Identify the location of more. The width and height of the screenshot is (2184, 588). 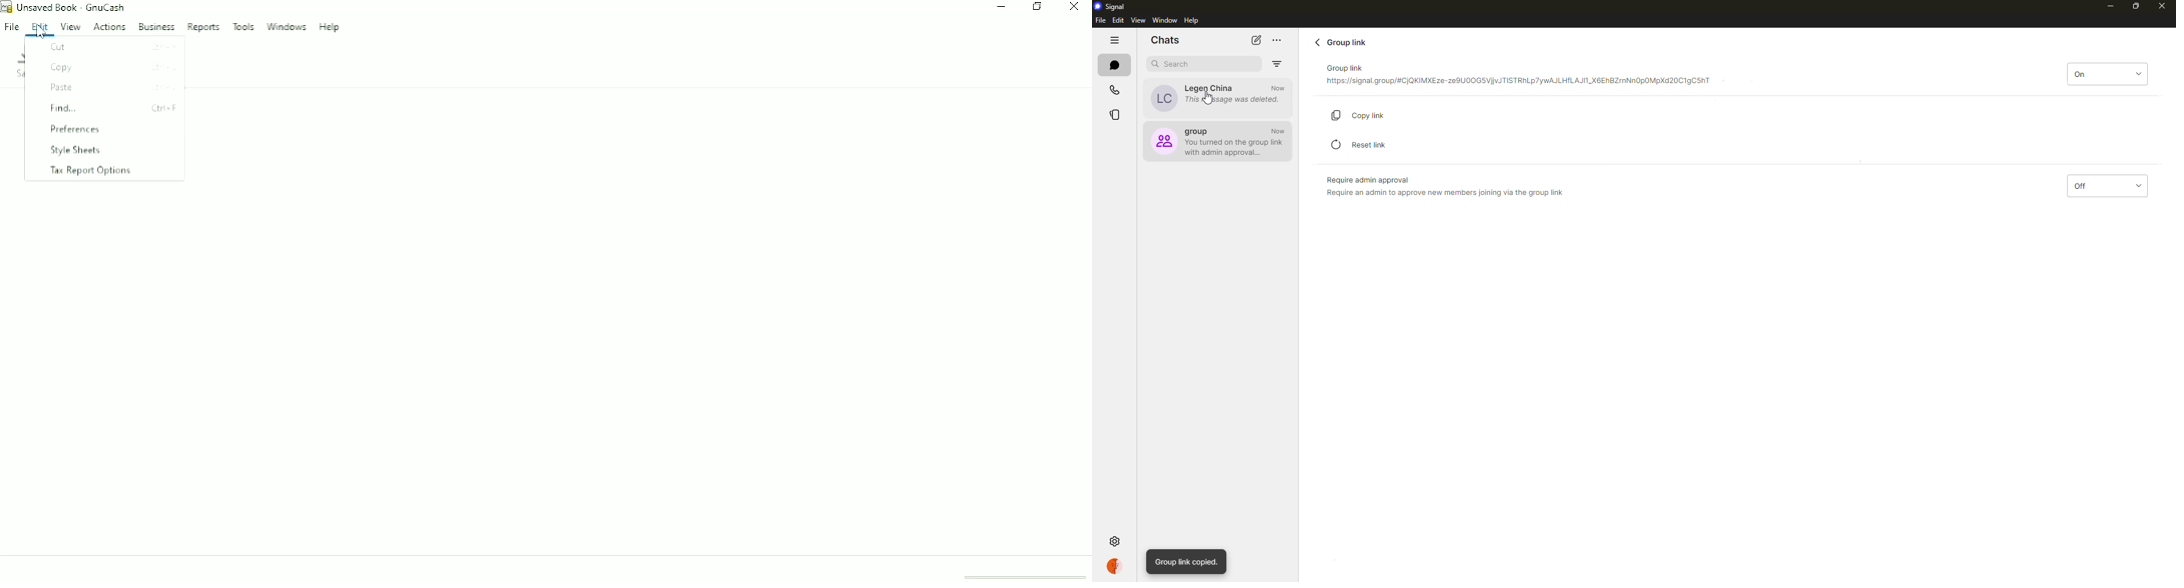
(1277, 40).